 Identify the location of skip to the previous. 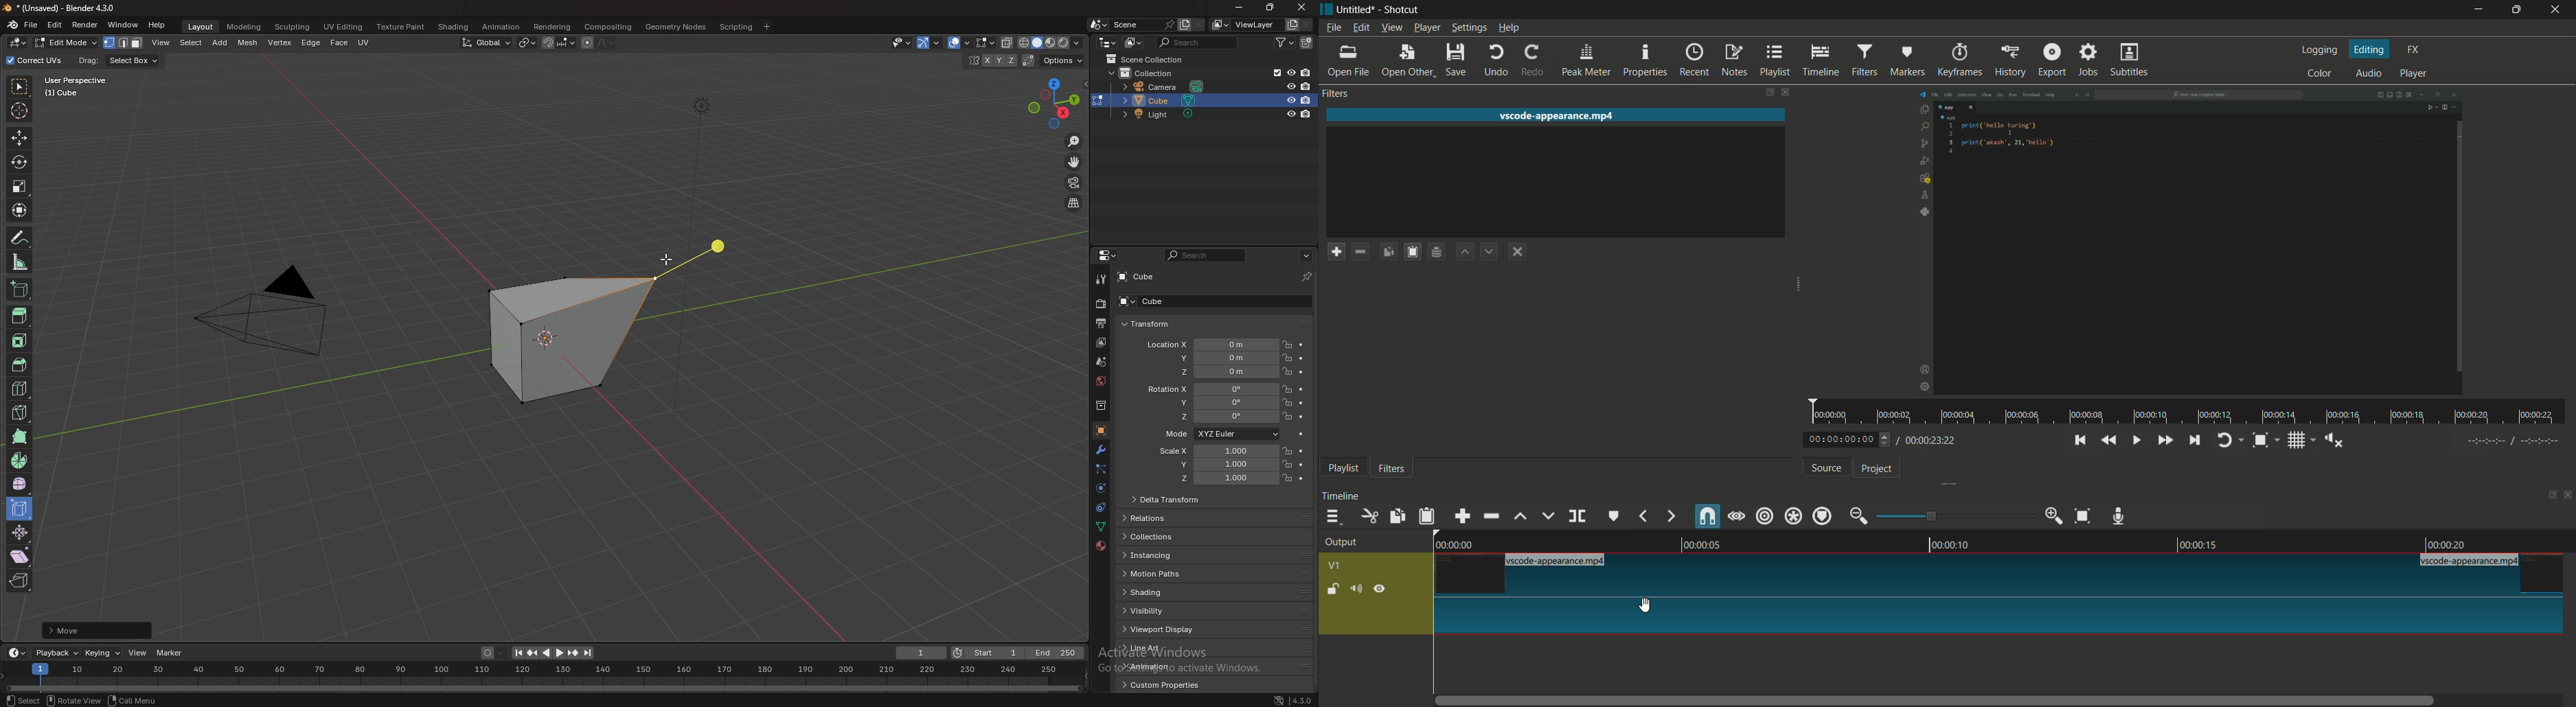
(2080, 441).